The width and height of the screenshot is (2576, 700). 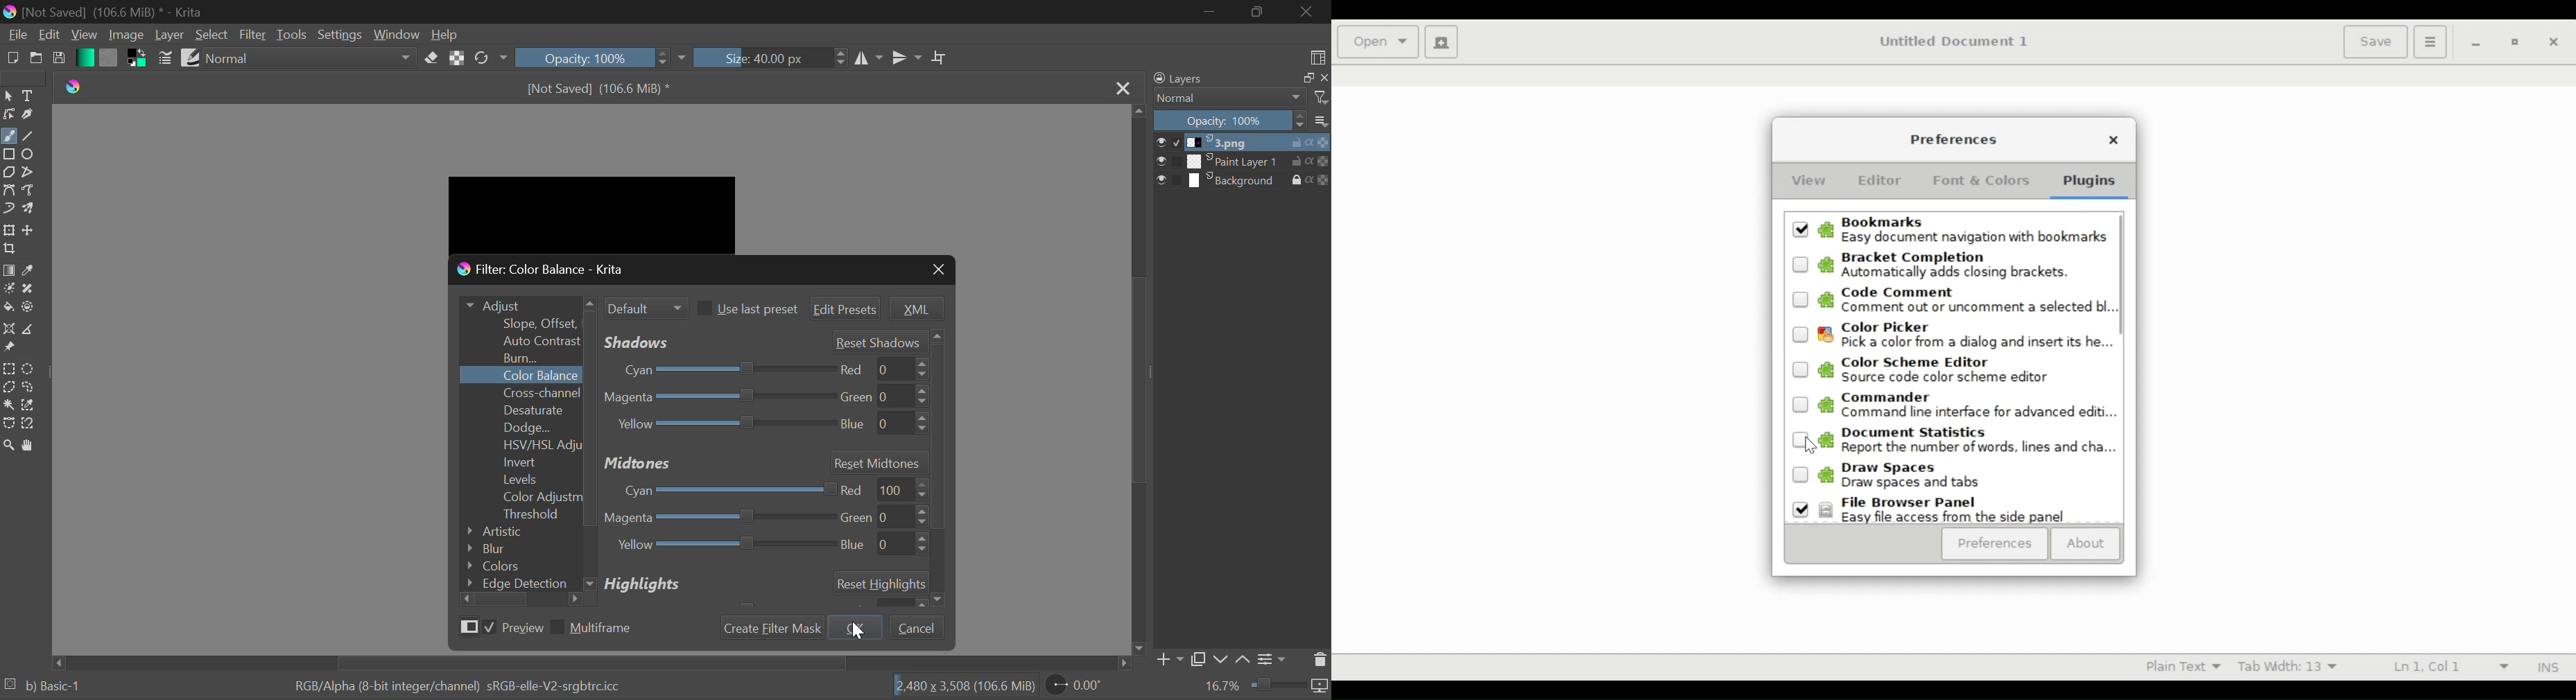 What do you see at coordinates (553, 271) in the screenshot?
I see `Window Title` at bounding box center [553, 271].